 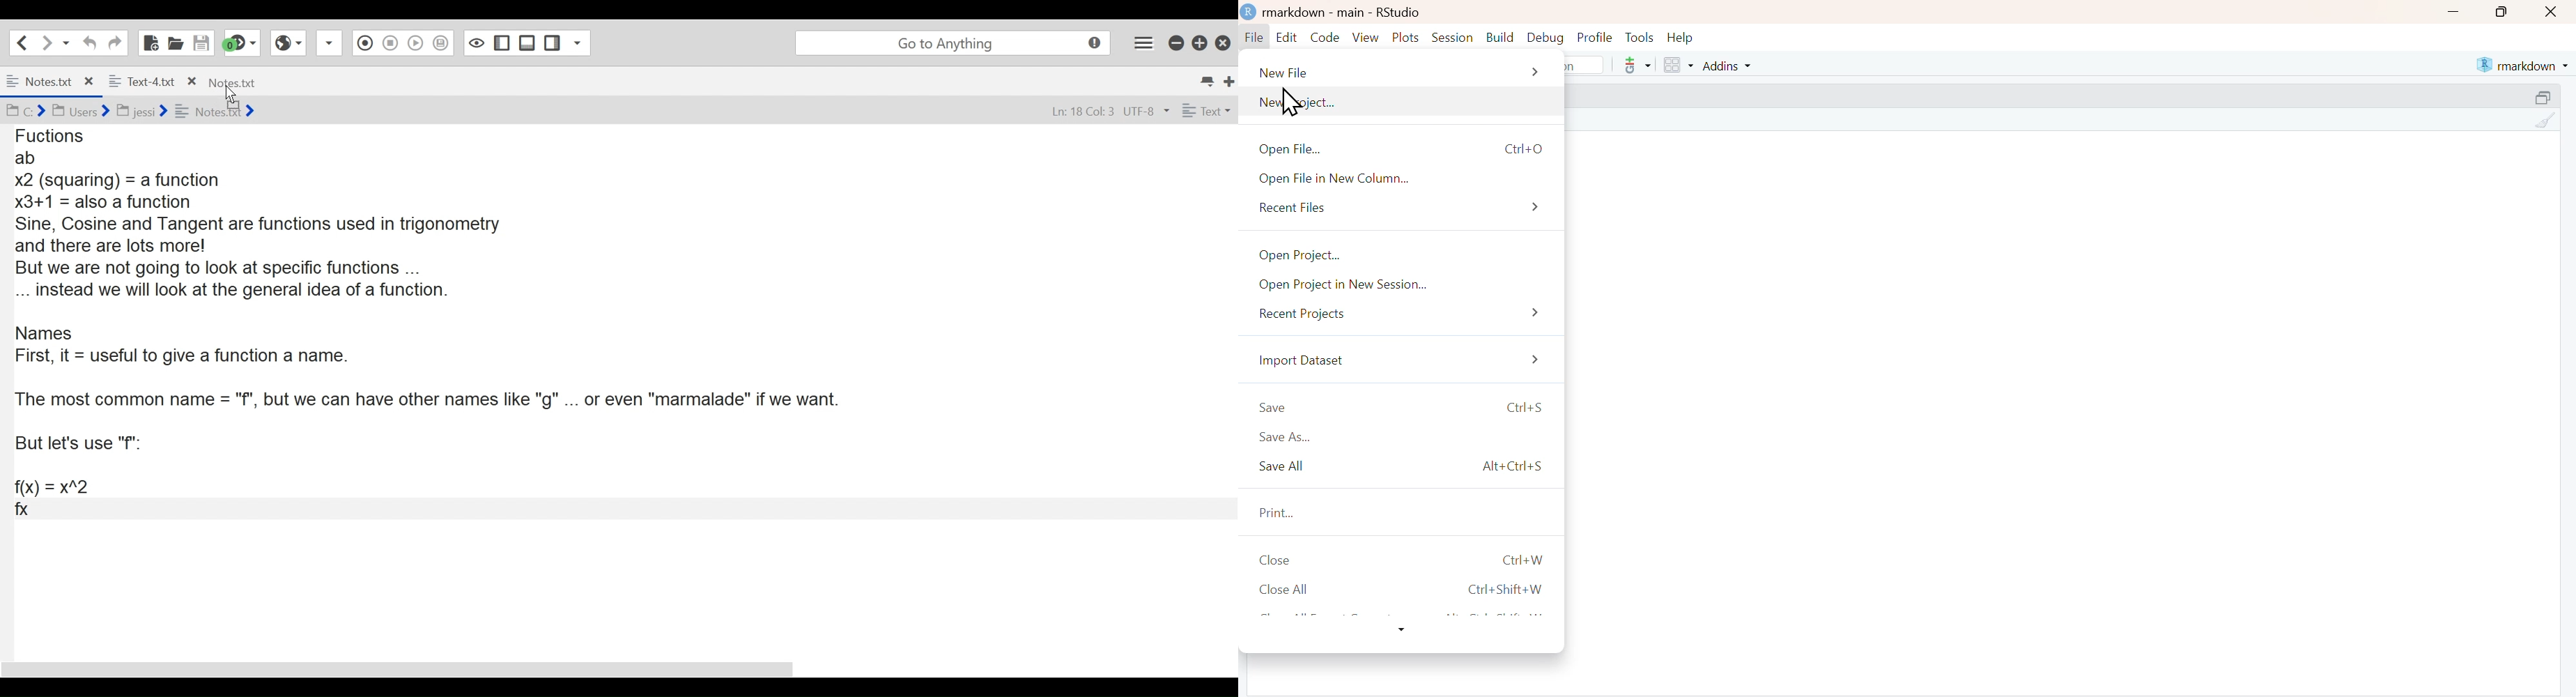 I want to click on open project in new session, so click(x=1407, y=286).